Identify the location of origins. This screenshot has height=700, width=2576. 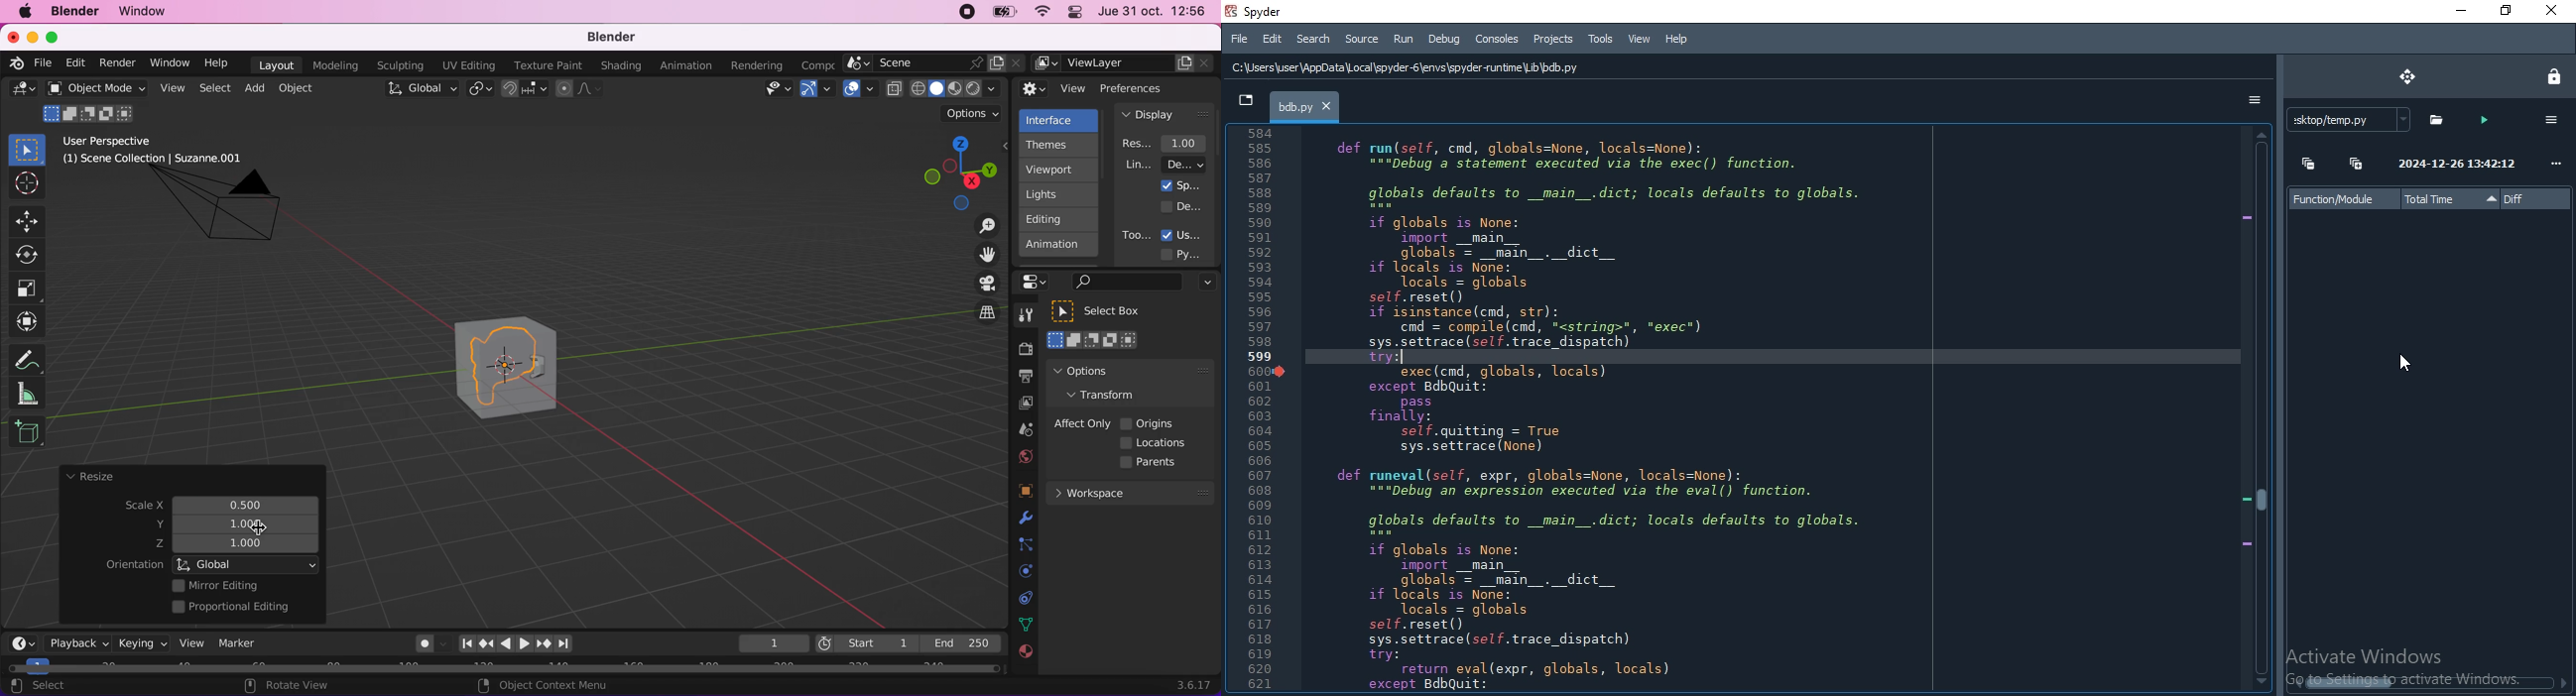
(1148, 422).